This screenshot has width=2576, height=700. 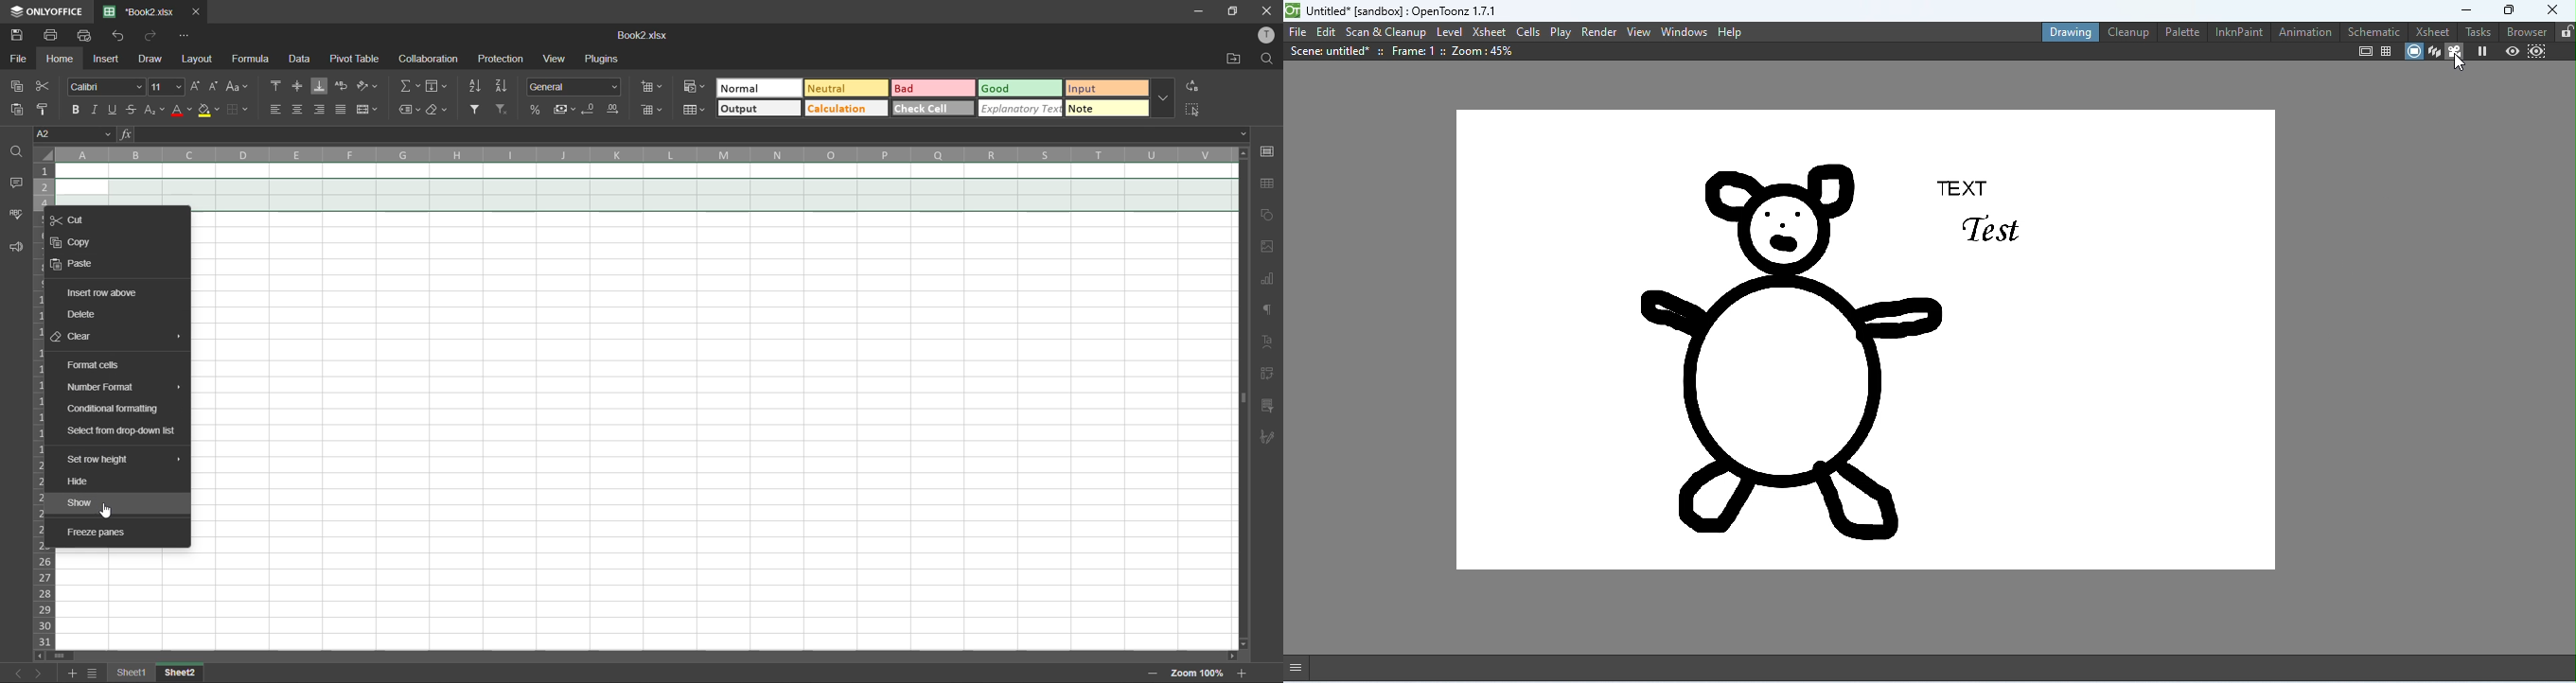 I want to click on save, so click(x=18, y=33).